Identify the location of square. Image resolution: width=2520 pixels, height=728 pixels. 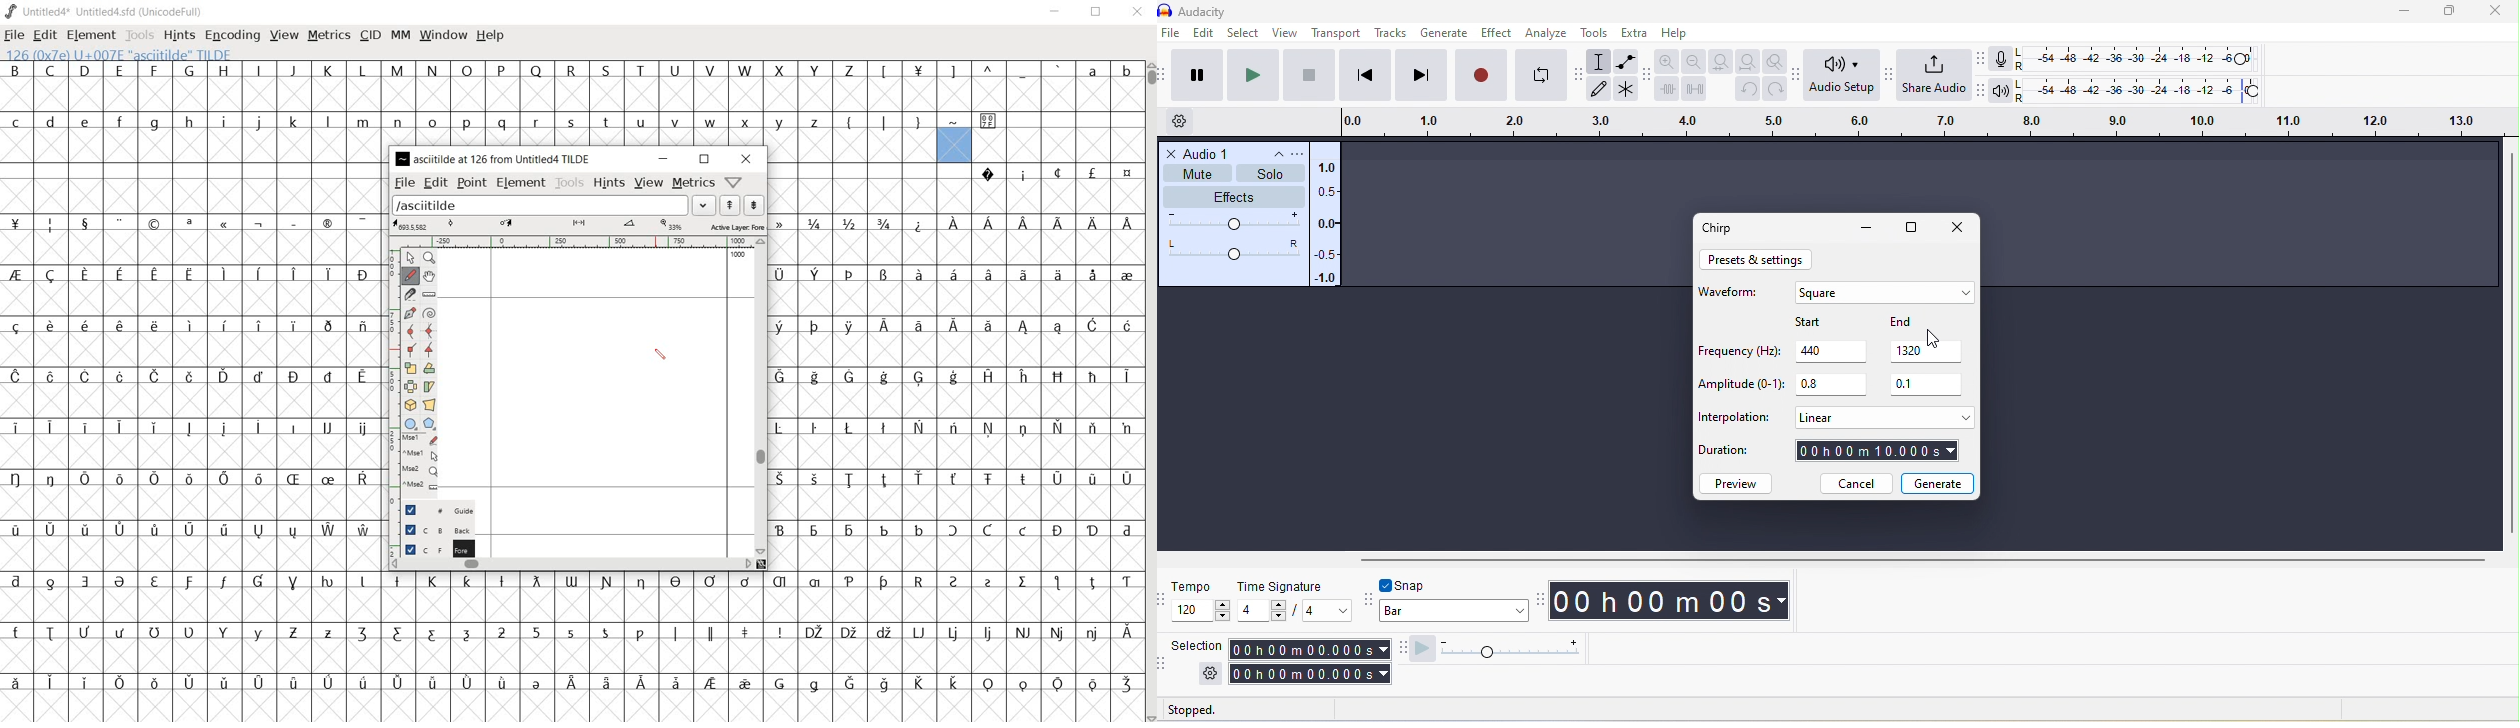
(1883, 294).